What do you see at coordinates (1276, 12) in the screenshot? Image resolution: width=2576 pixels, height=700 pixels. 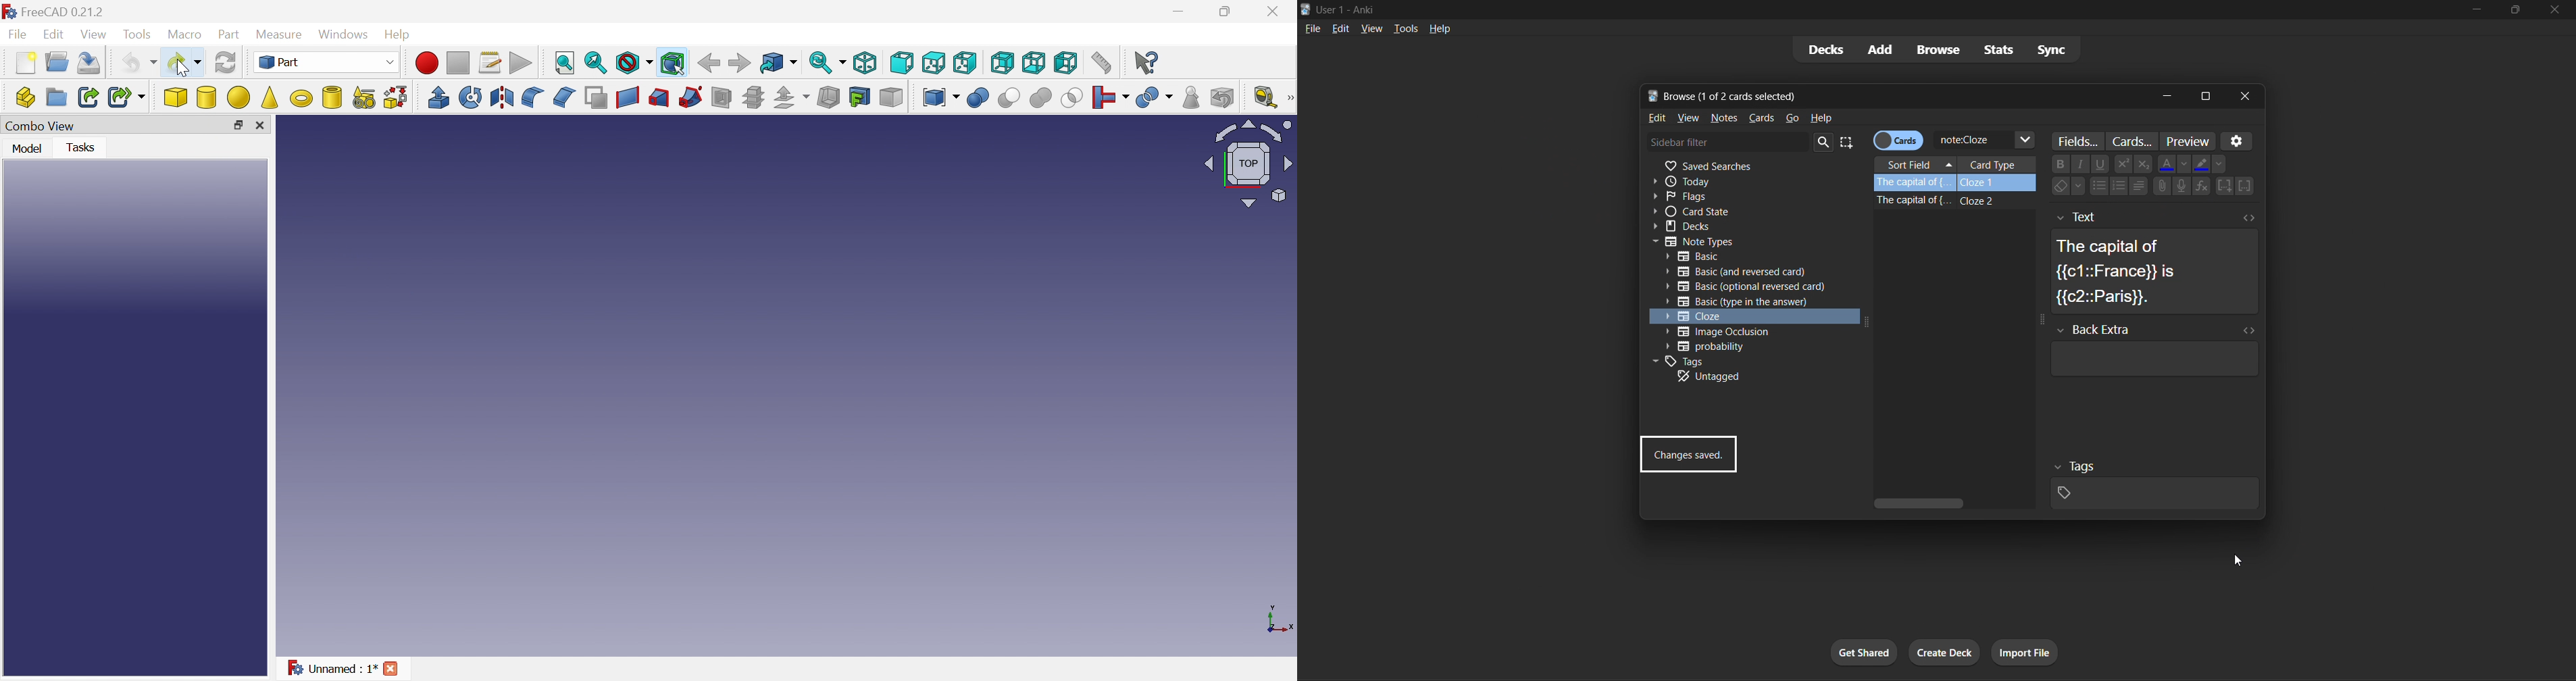 I see `Close` at bounding box center [1276, 12].